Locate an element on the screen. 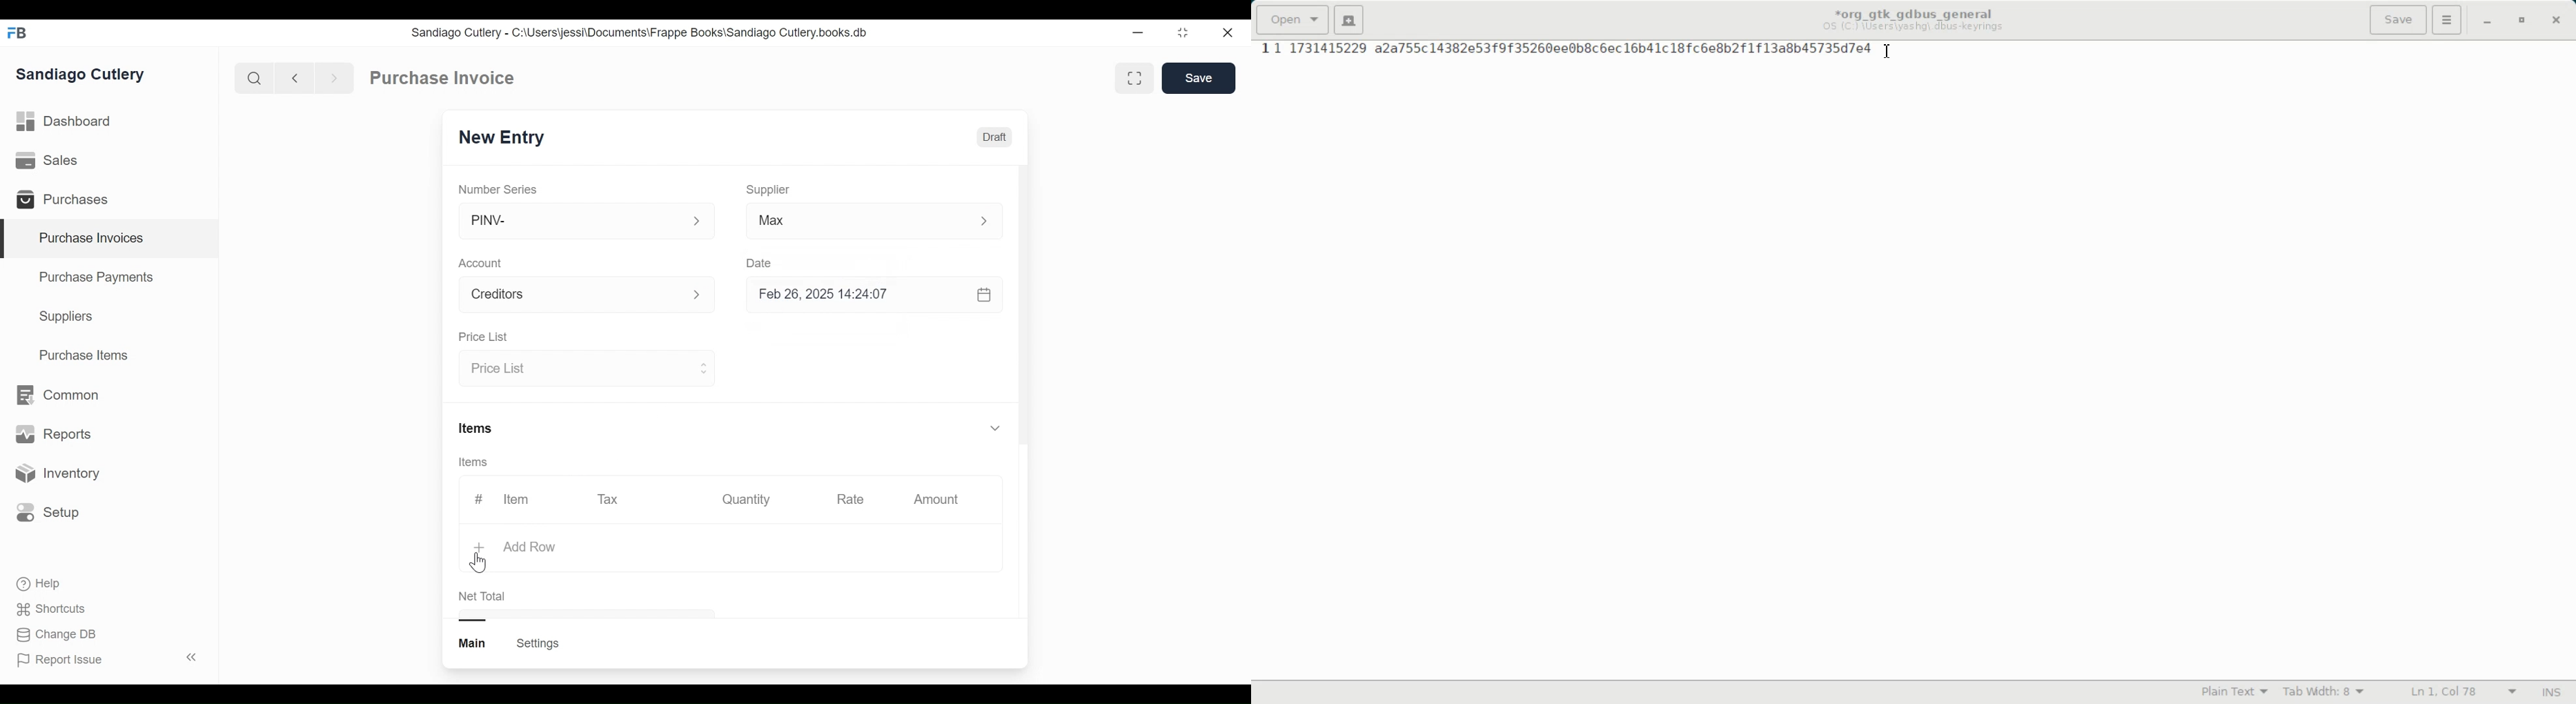 Image resolution: width=2576 pixels, height=728 pixels. Price List is located at coordinates (482, 338).